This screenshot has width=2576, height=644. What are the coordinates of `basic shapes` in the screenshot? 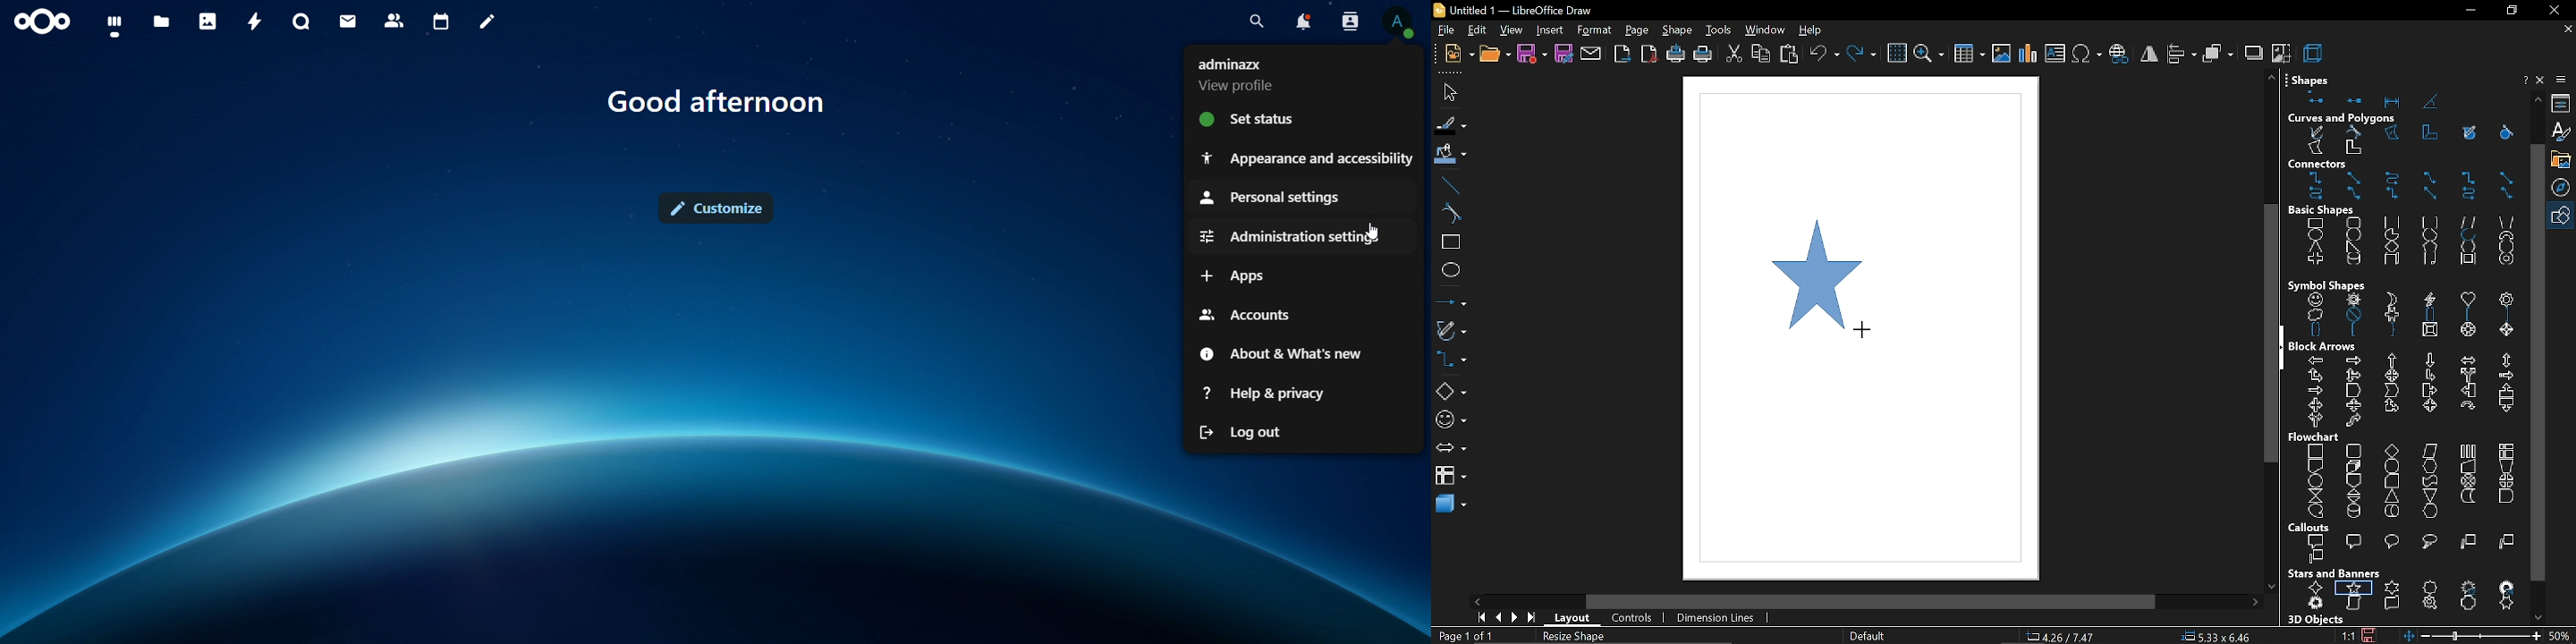 It's located at (1451, 392).